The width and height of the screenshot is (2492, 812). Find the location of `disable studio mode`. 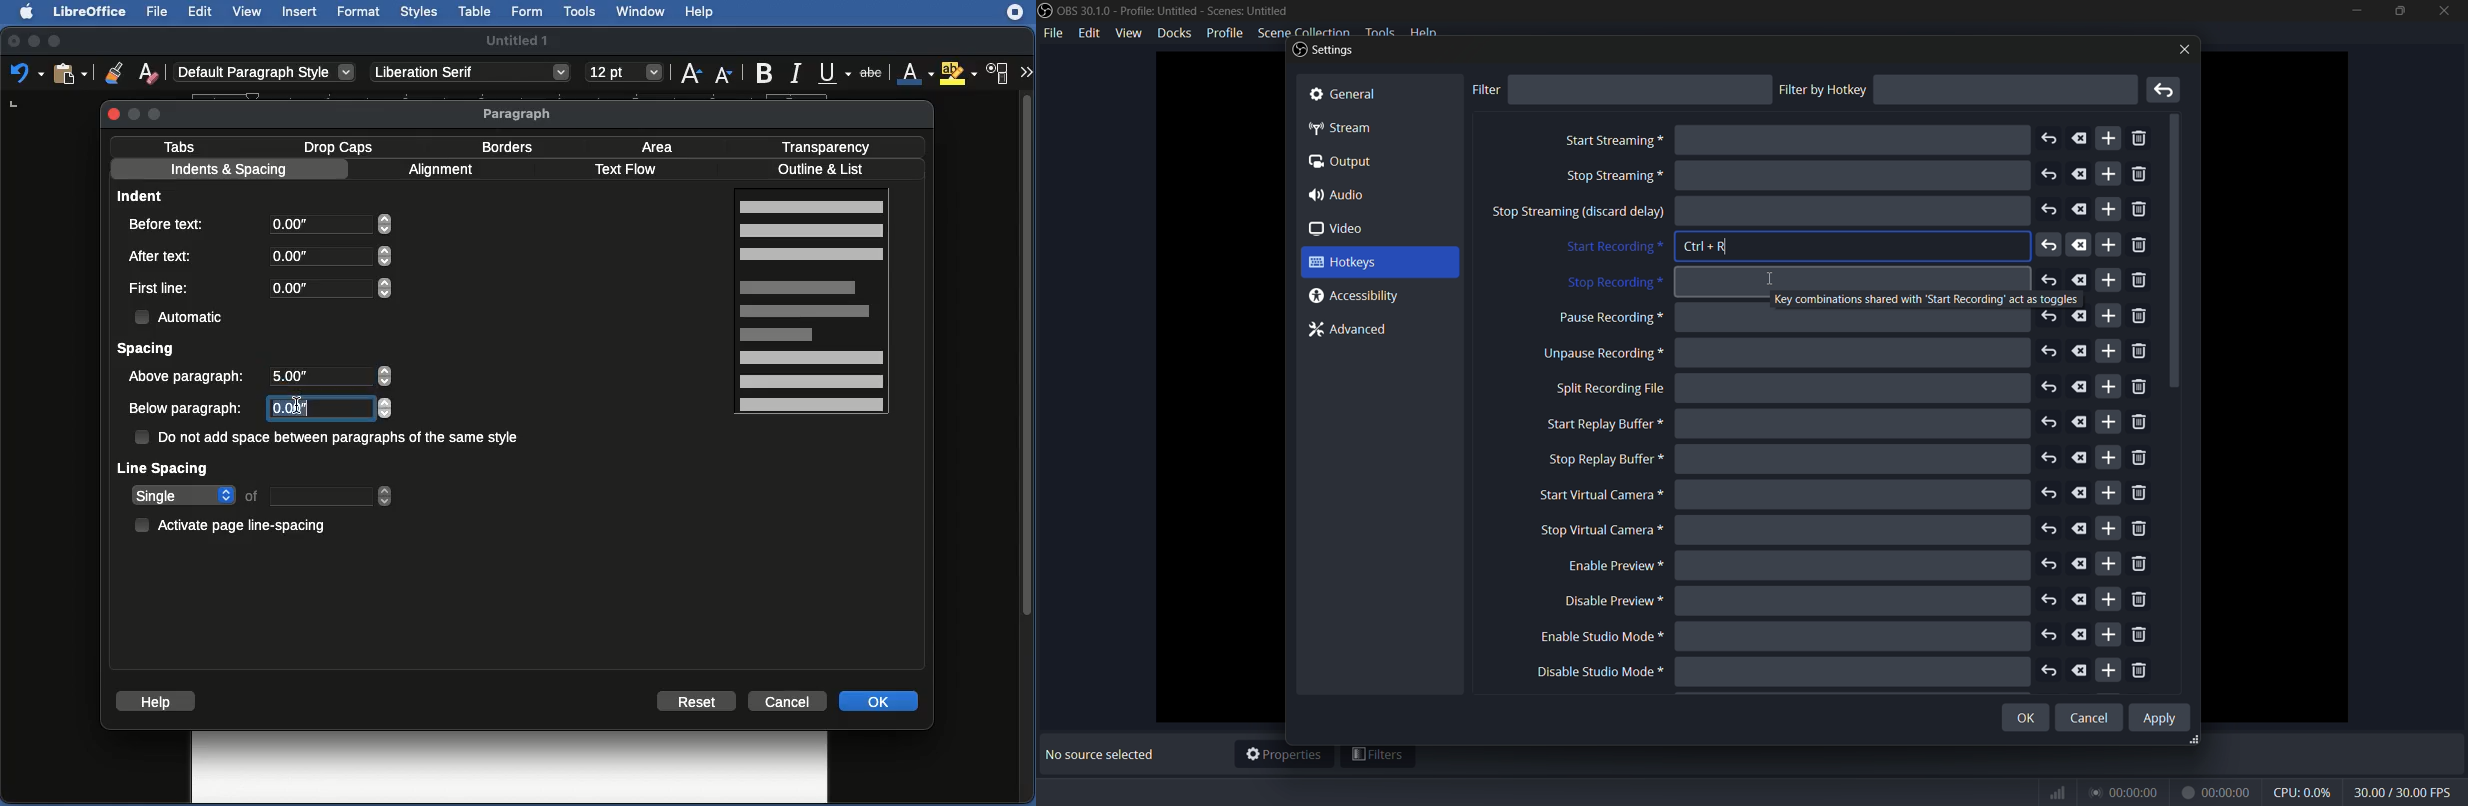

disable studio mode is located at coordinates (1598, 672).